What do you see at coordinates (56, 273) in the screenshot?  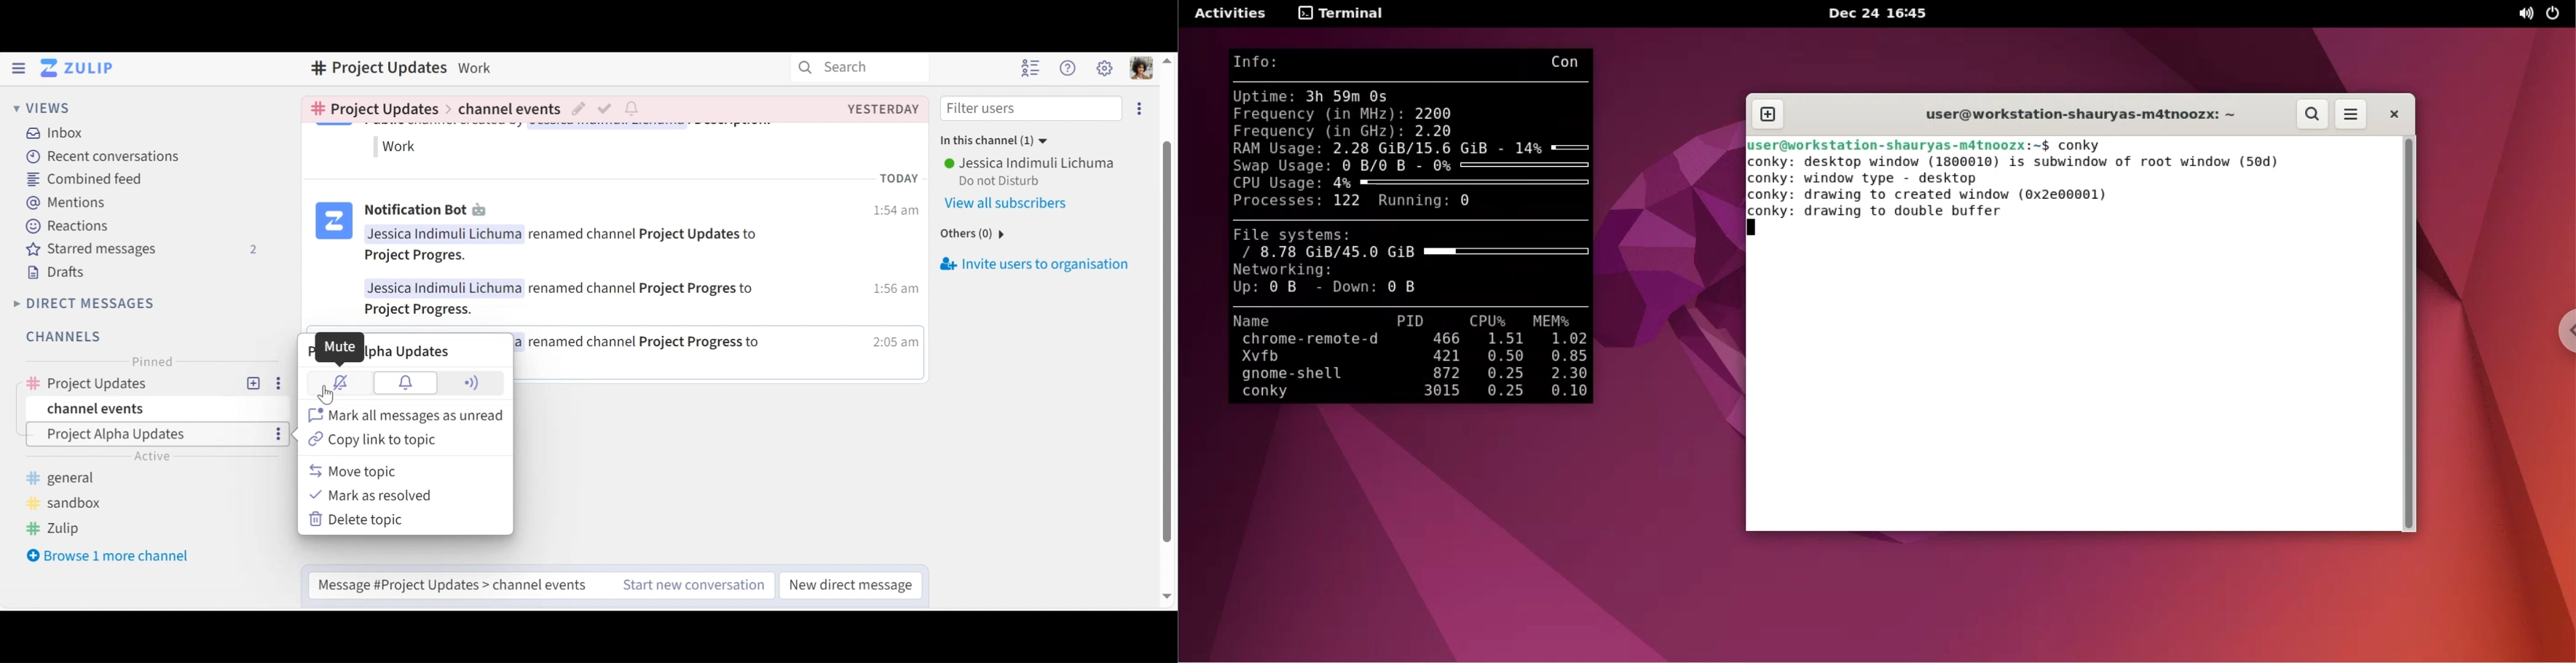 I see `Drafts` at bounding box center [56, 273].